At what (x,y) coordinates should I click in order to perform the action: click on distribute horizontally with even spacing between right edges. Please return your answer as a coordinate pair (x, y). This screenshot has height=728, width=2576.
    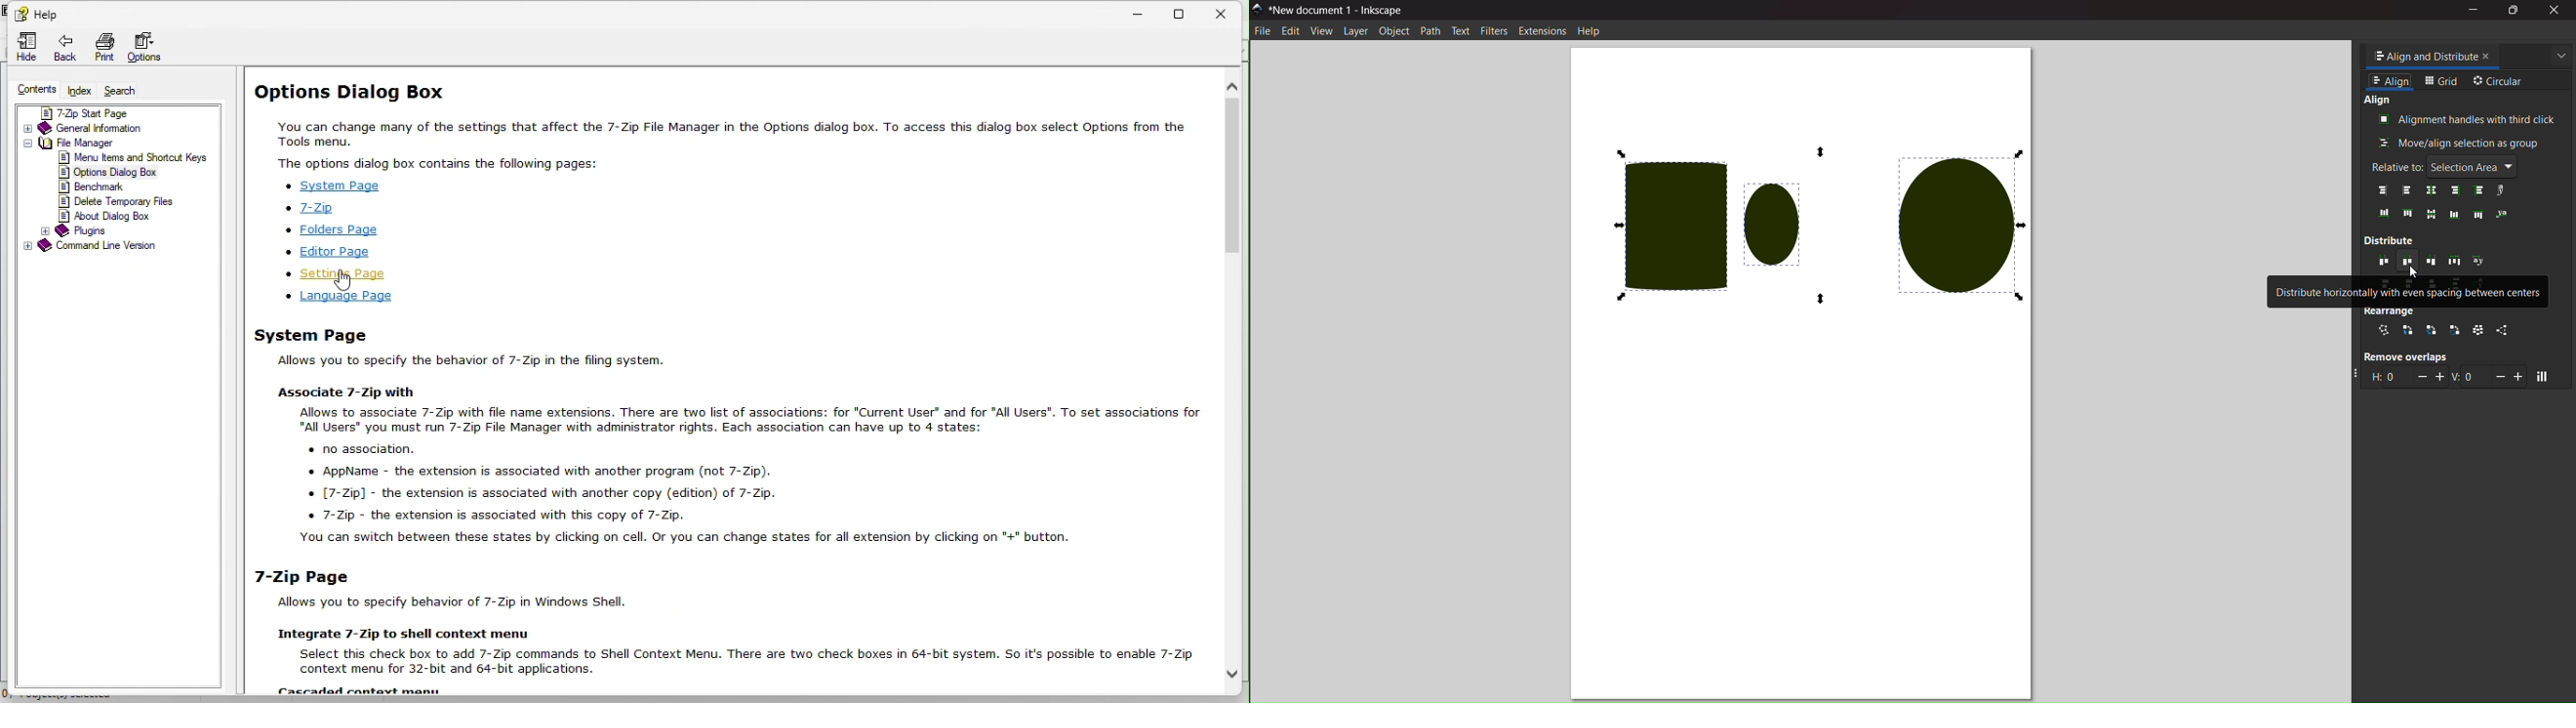
    Looking at the image, I should click on (2431, 260).